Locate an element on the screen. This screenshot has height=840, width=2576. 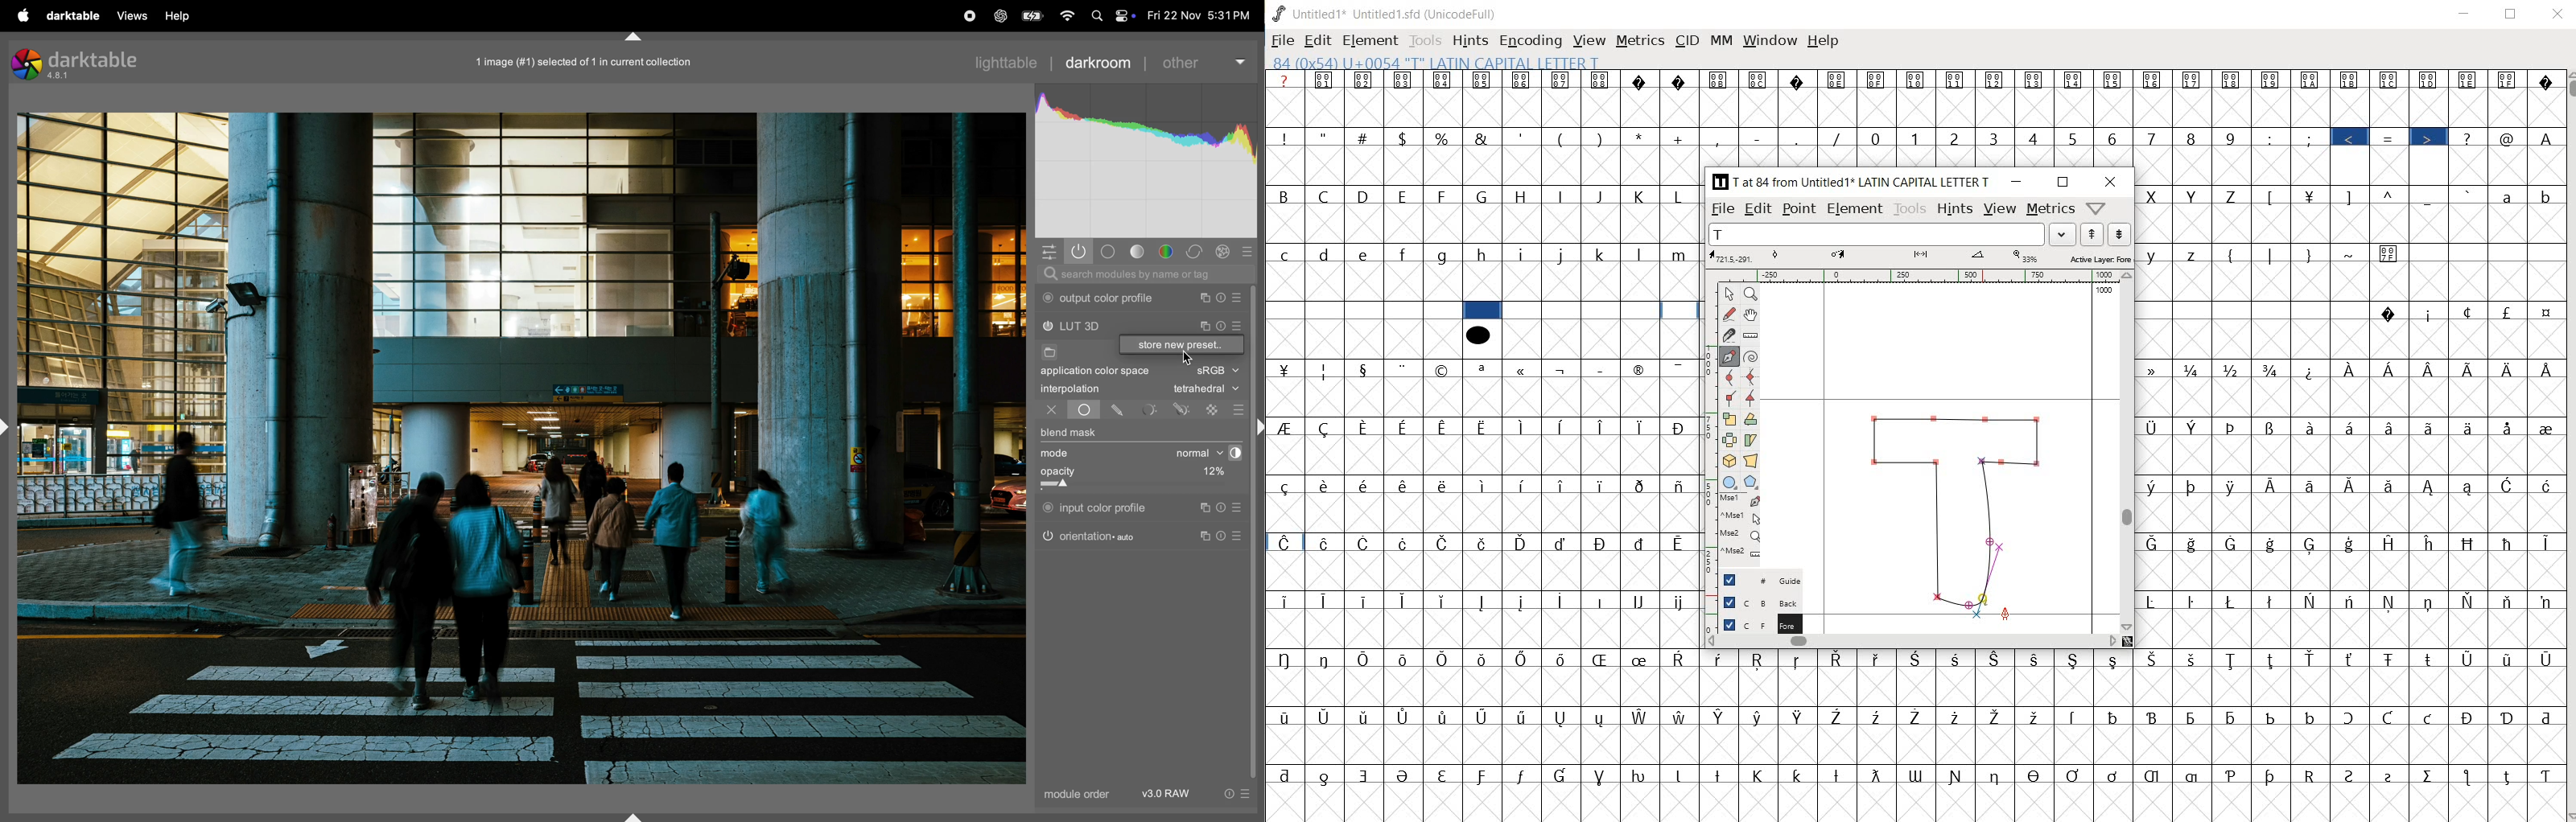
ruler is located at coordinates (1916, 276).